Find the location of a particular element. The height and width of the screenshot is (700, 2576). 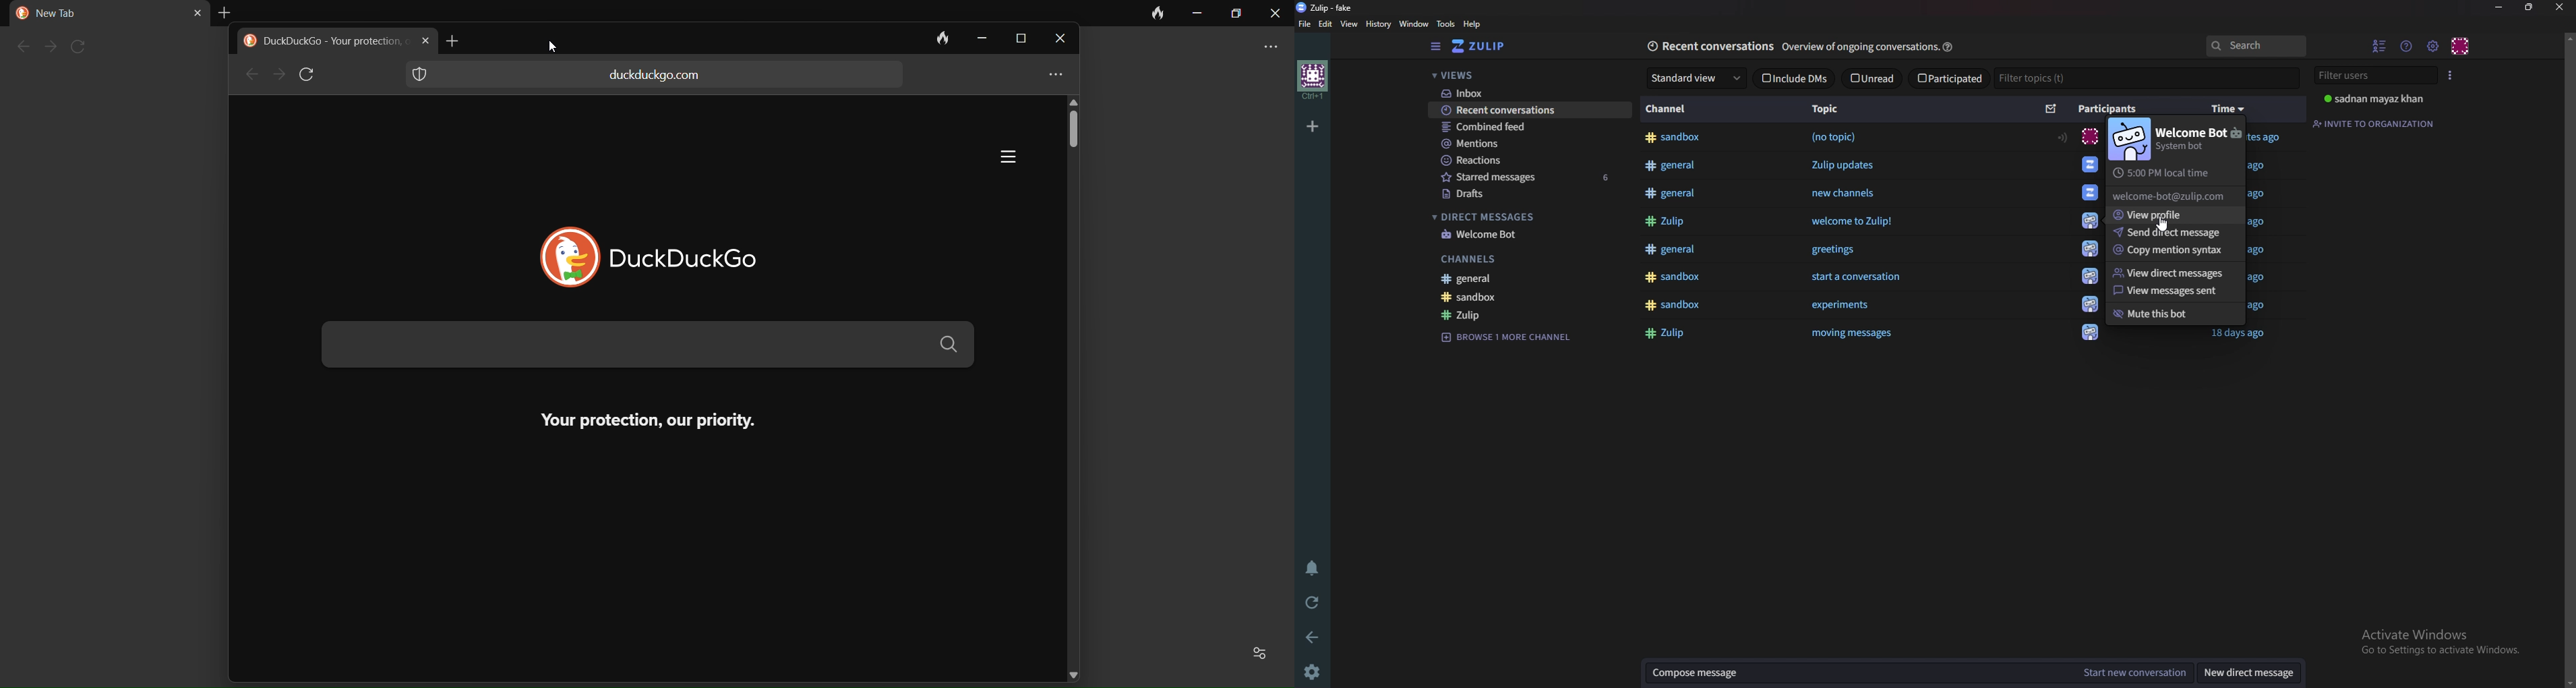

Compose message is located at coordinates (1853, 675).